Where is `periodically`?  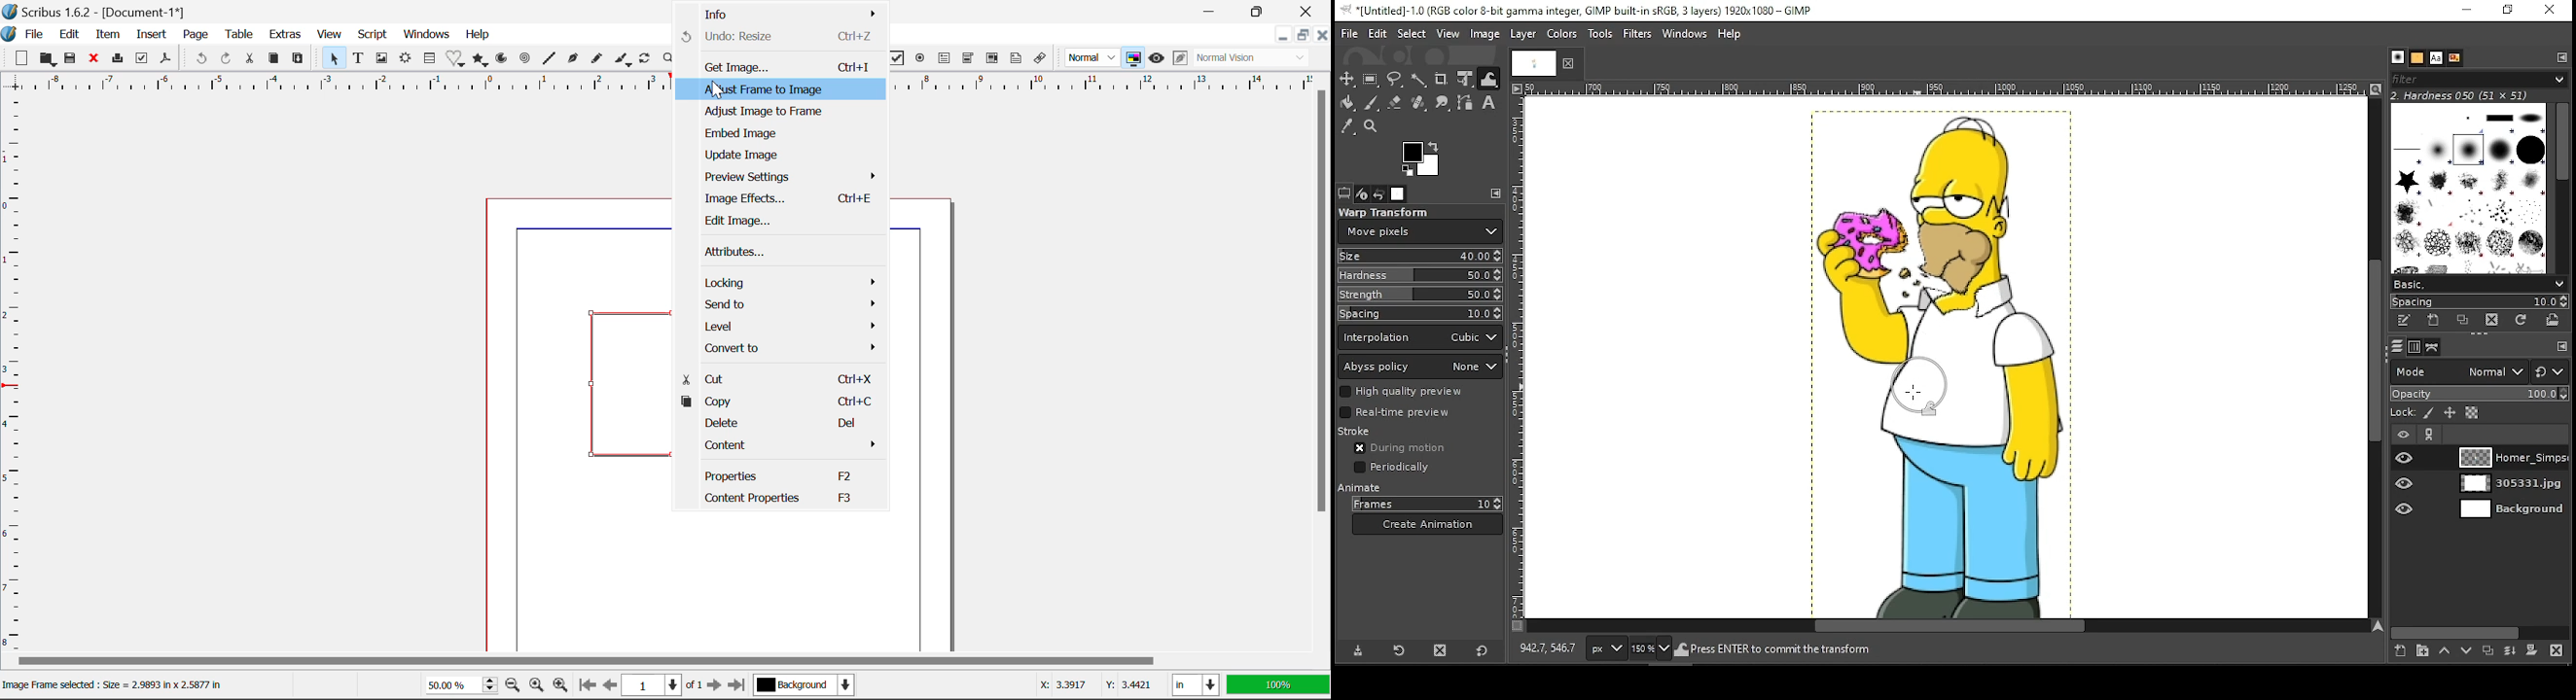
periodically is located at coordinates (1393, 467).